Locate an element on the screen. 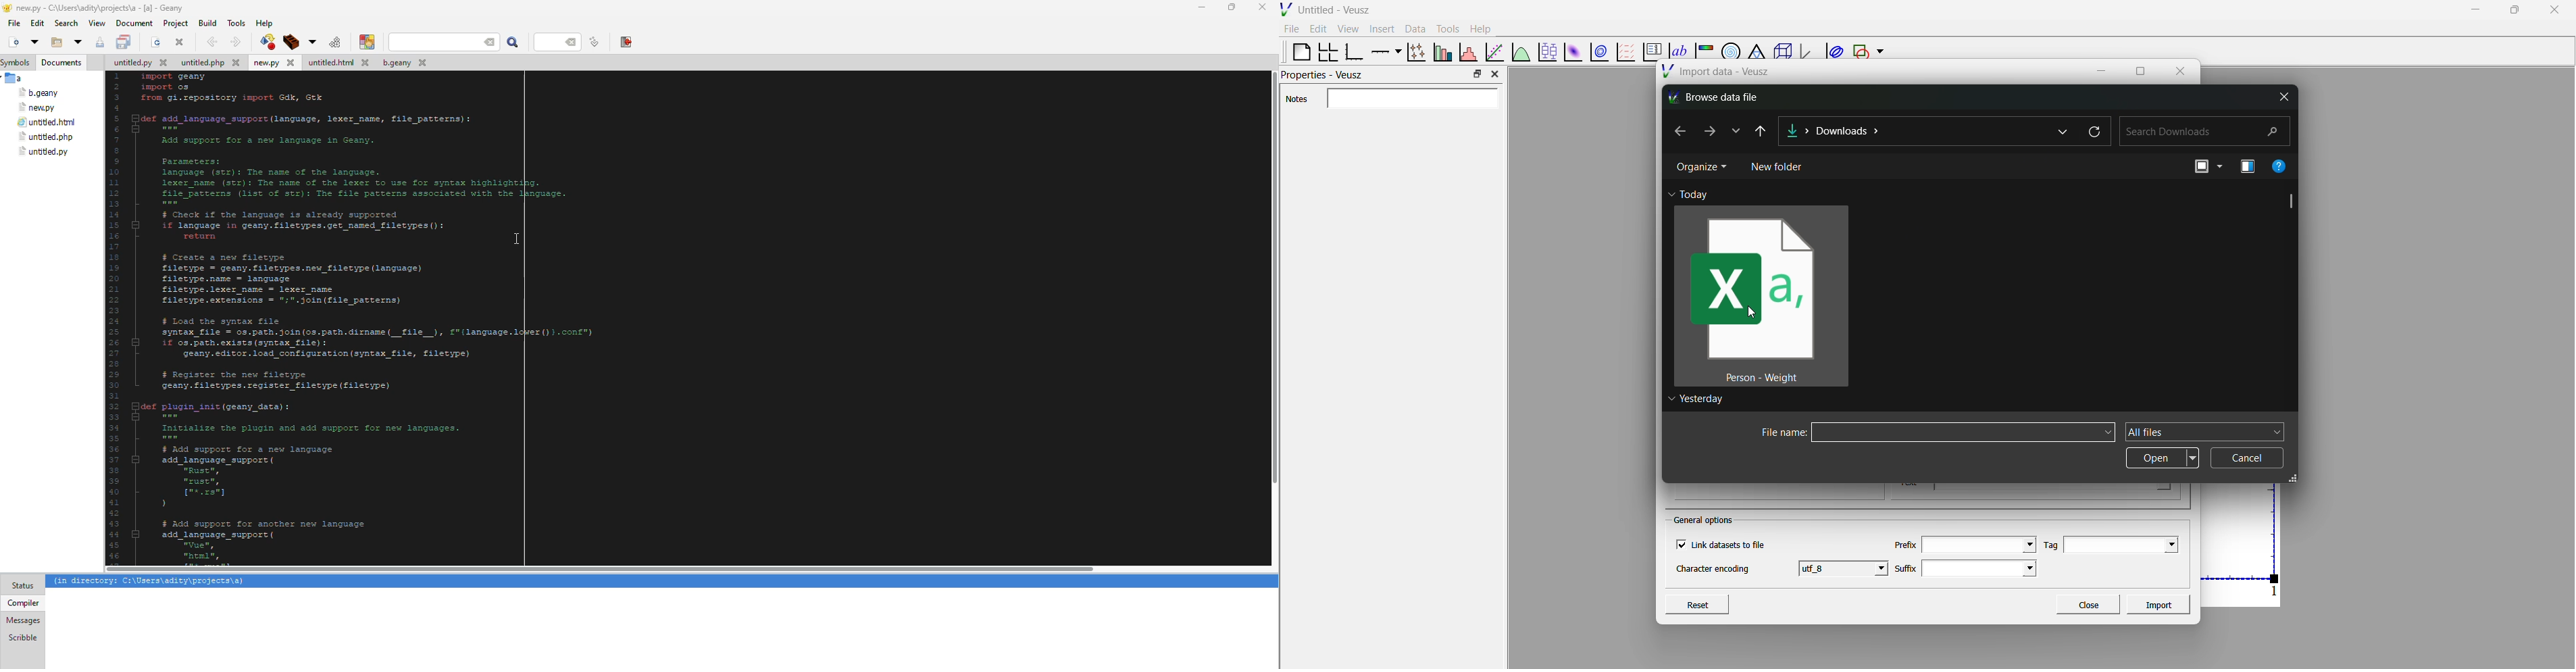 The height and width of the screenshot is (672, 2576). maximize is located at coordinates (2140, 71).